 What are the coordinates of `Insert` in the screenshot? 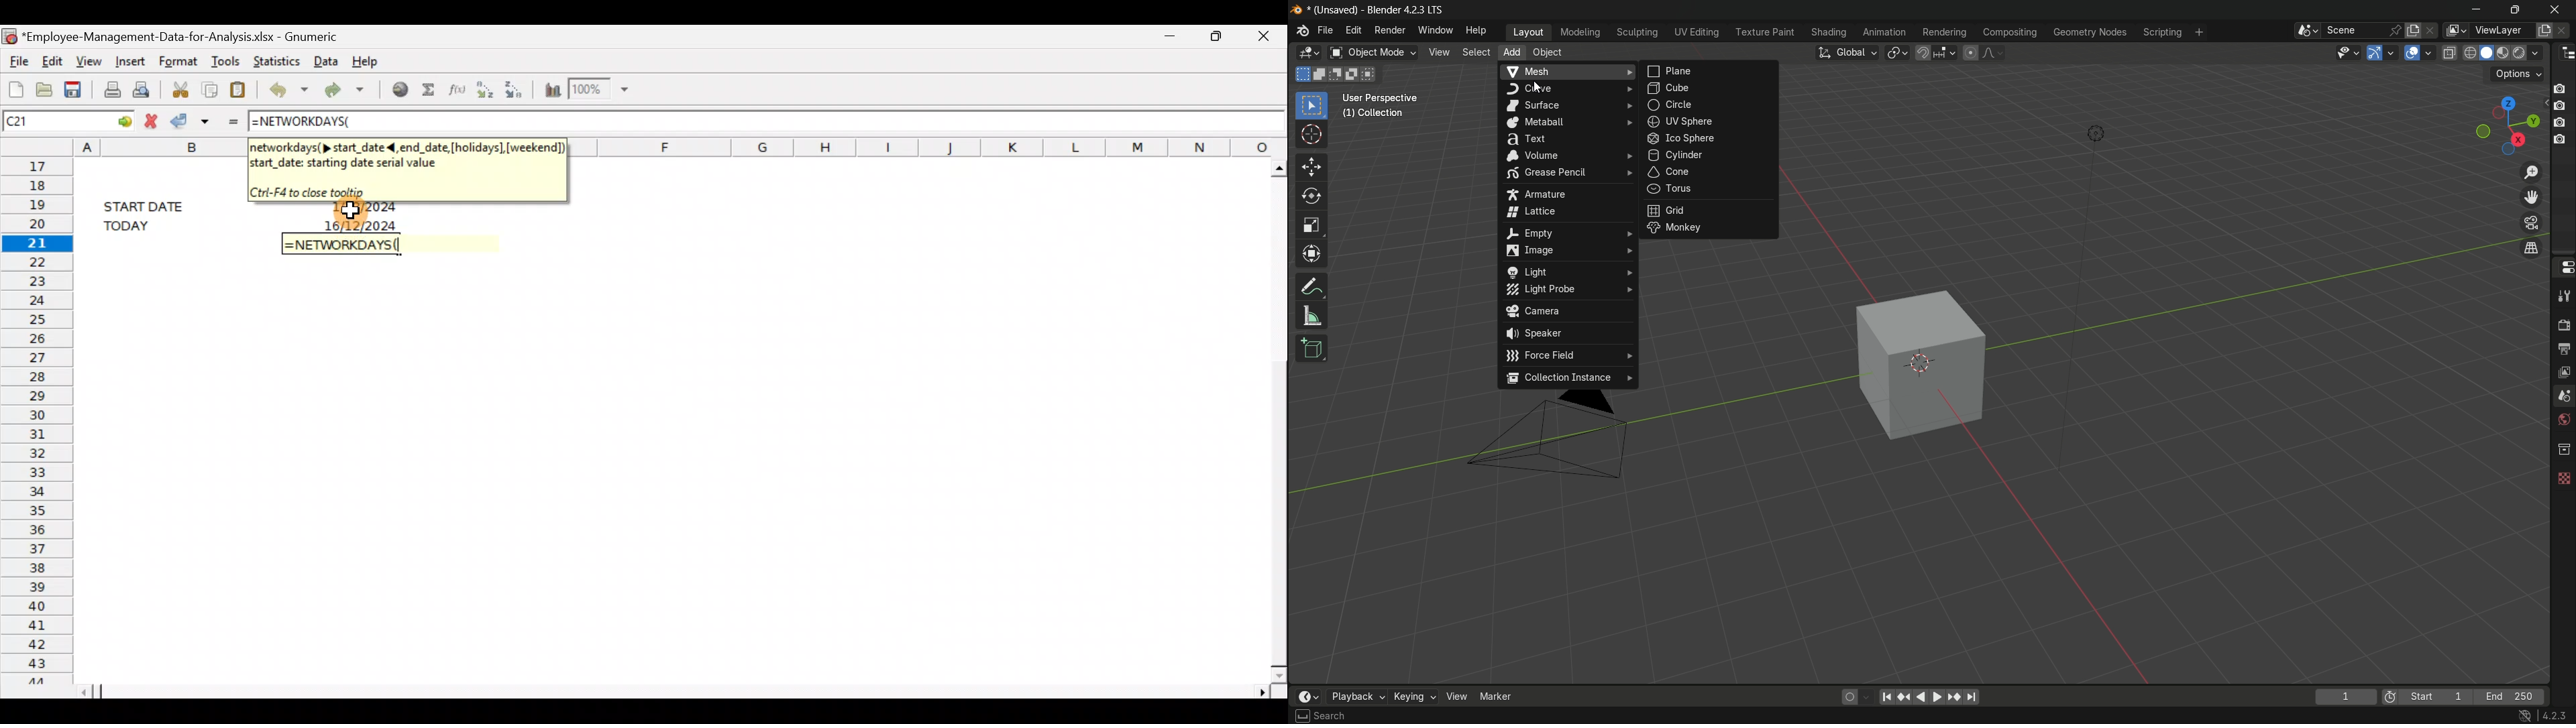 It's located at (129, 62).